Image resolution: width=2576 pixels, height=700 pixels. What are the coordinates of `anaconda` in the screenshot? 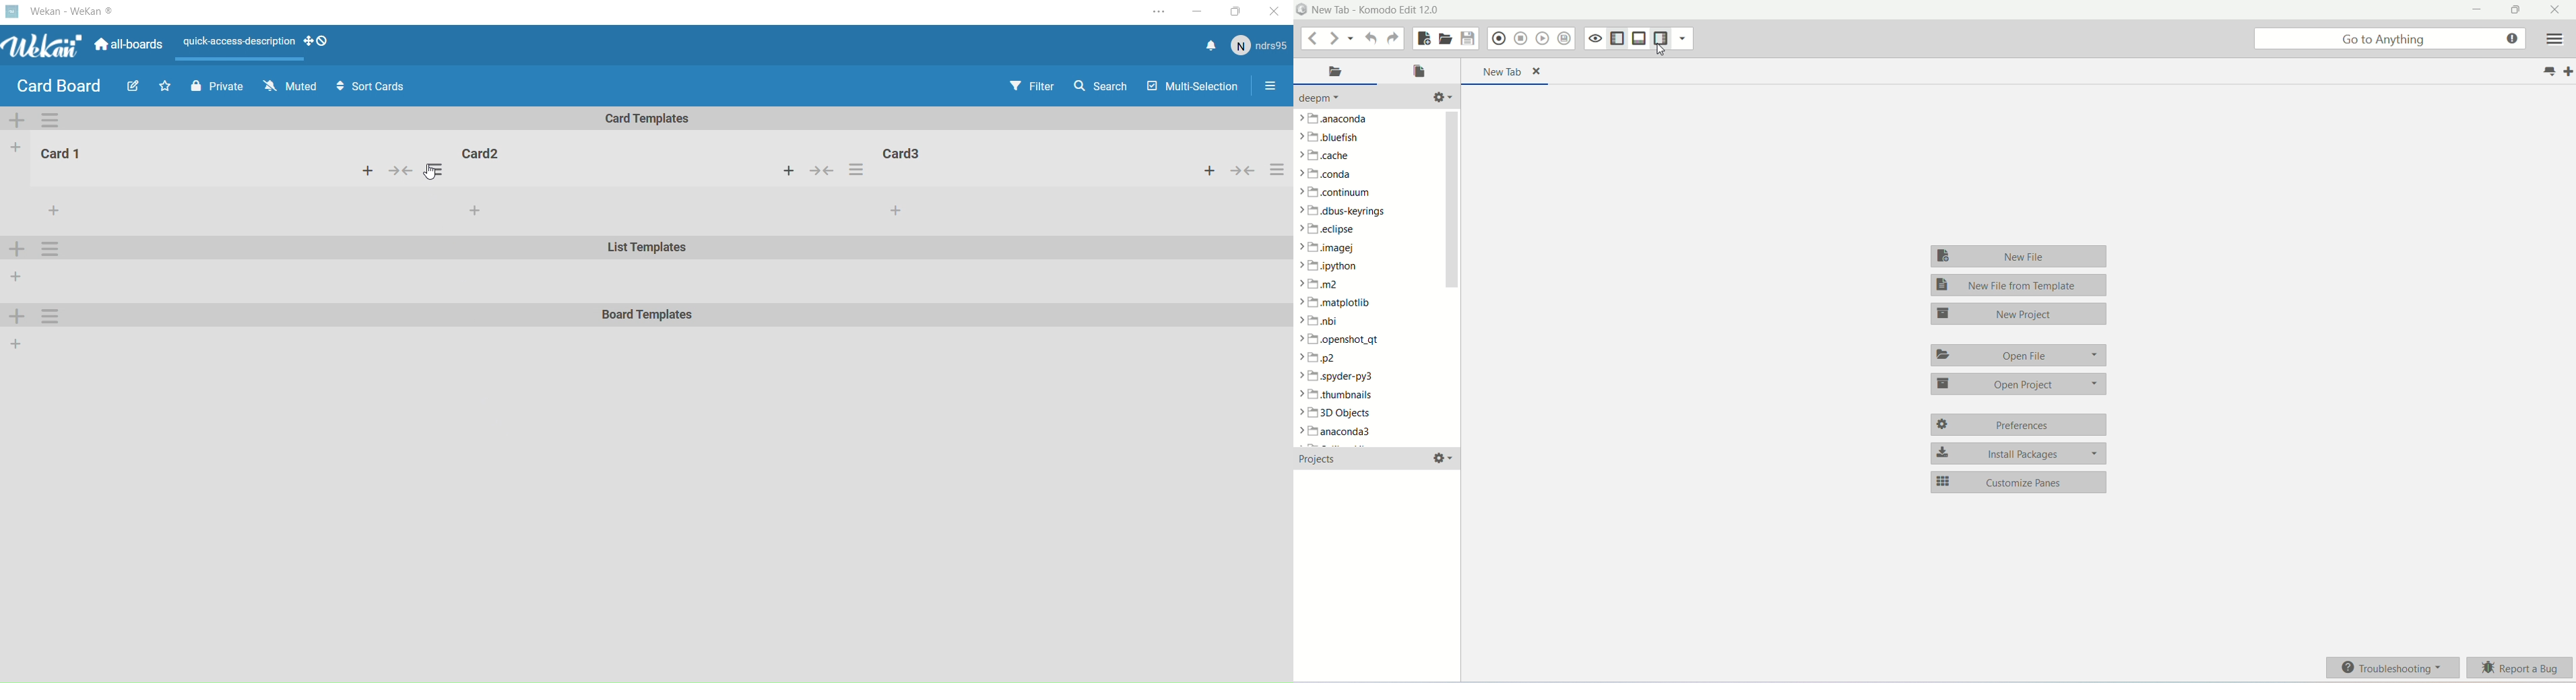 It's located at (1333, 119).